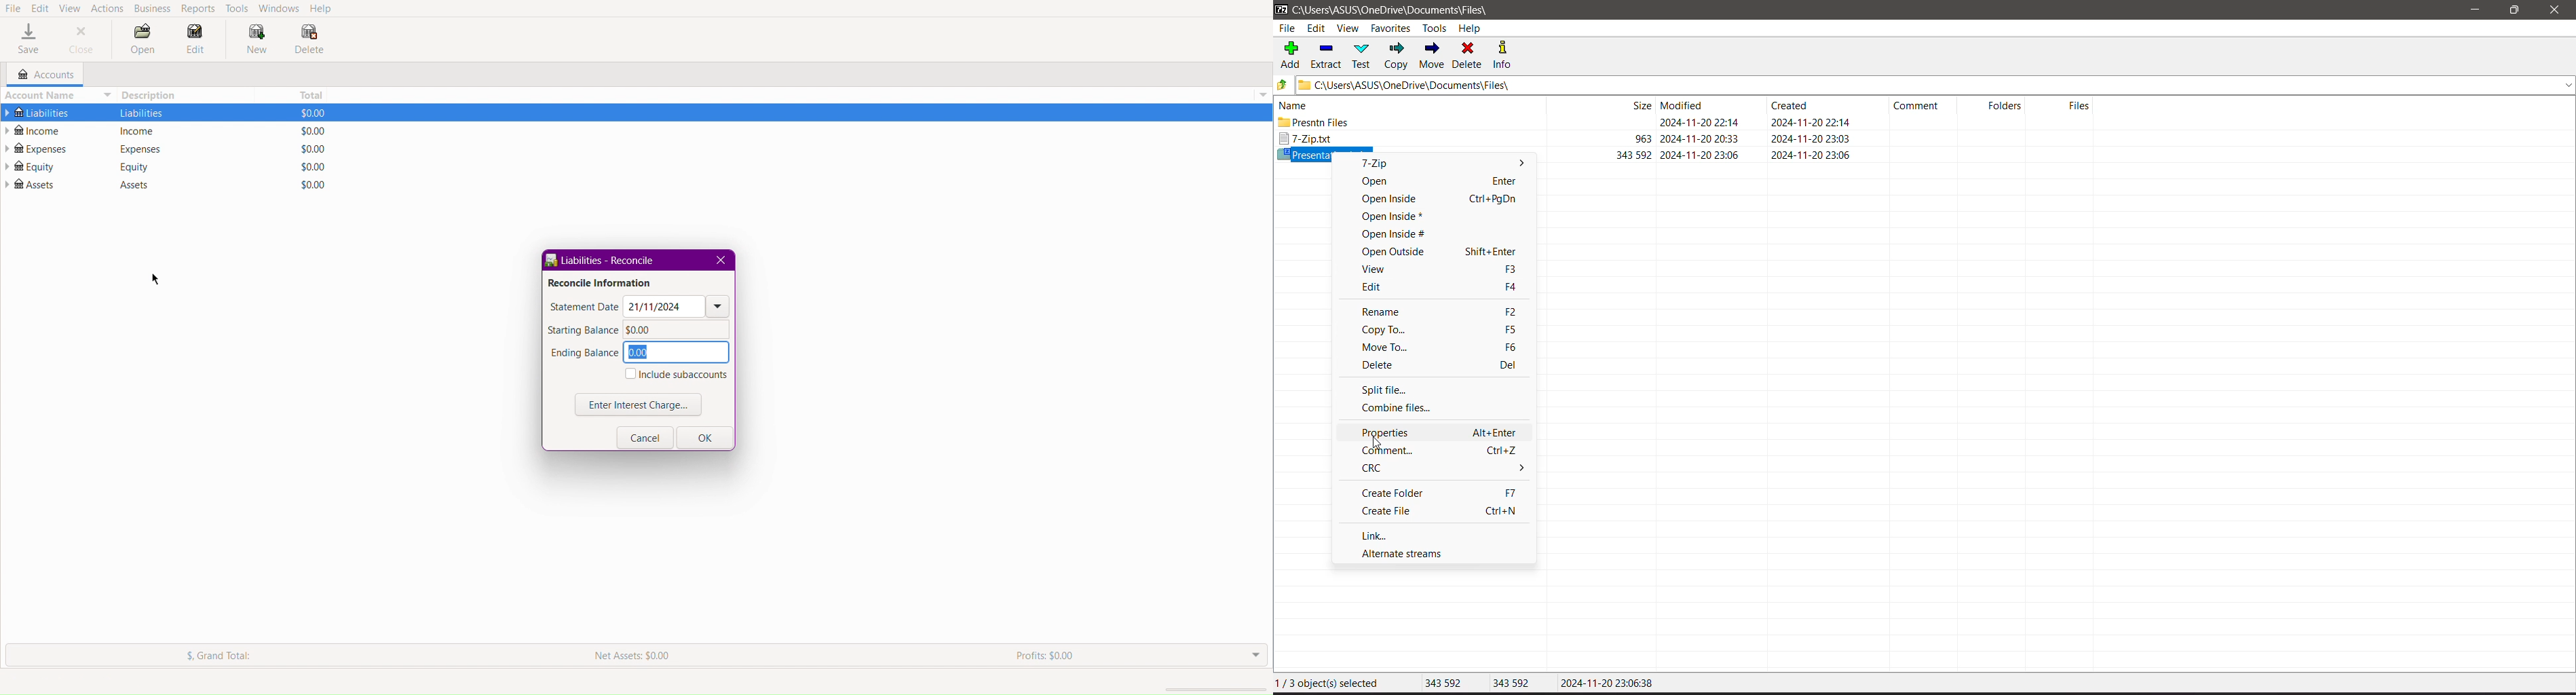  Describe the element at coordinates (1435, 287) in the screenshot. I see `Edit` at that location.